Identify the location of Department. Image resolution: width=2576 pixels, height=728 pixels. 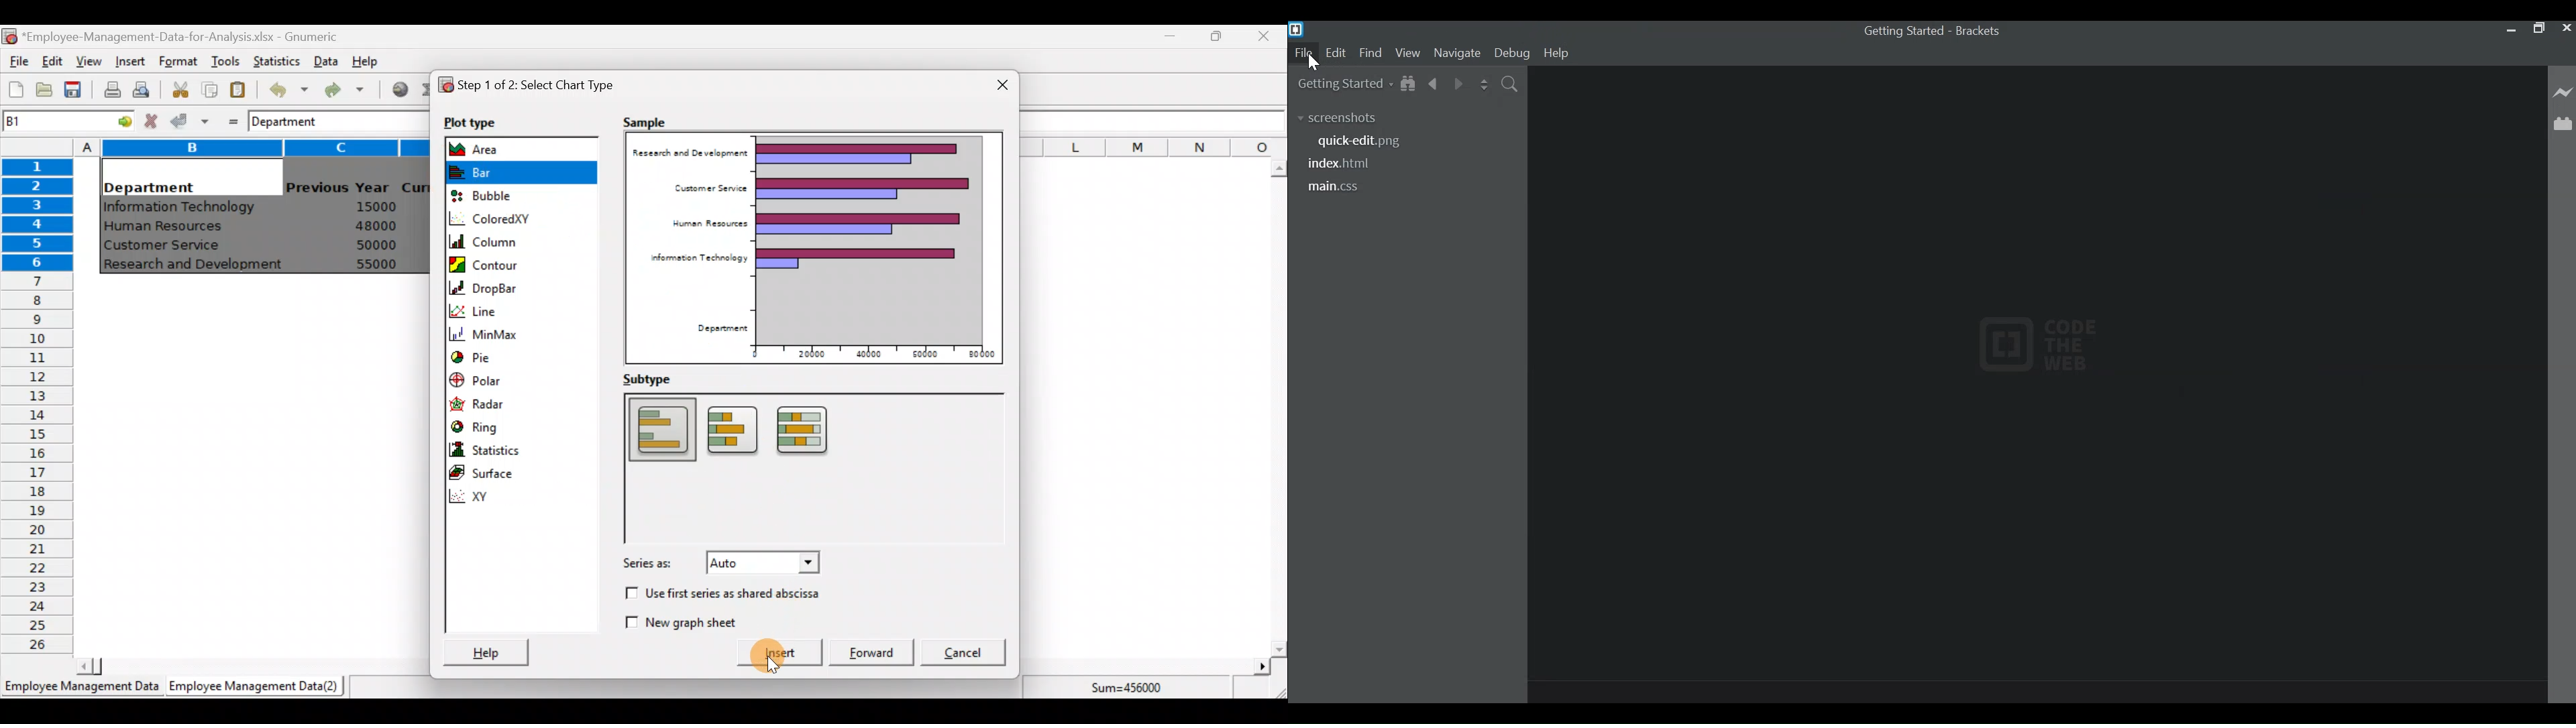
(716, 328).